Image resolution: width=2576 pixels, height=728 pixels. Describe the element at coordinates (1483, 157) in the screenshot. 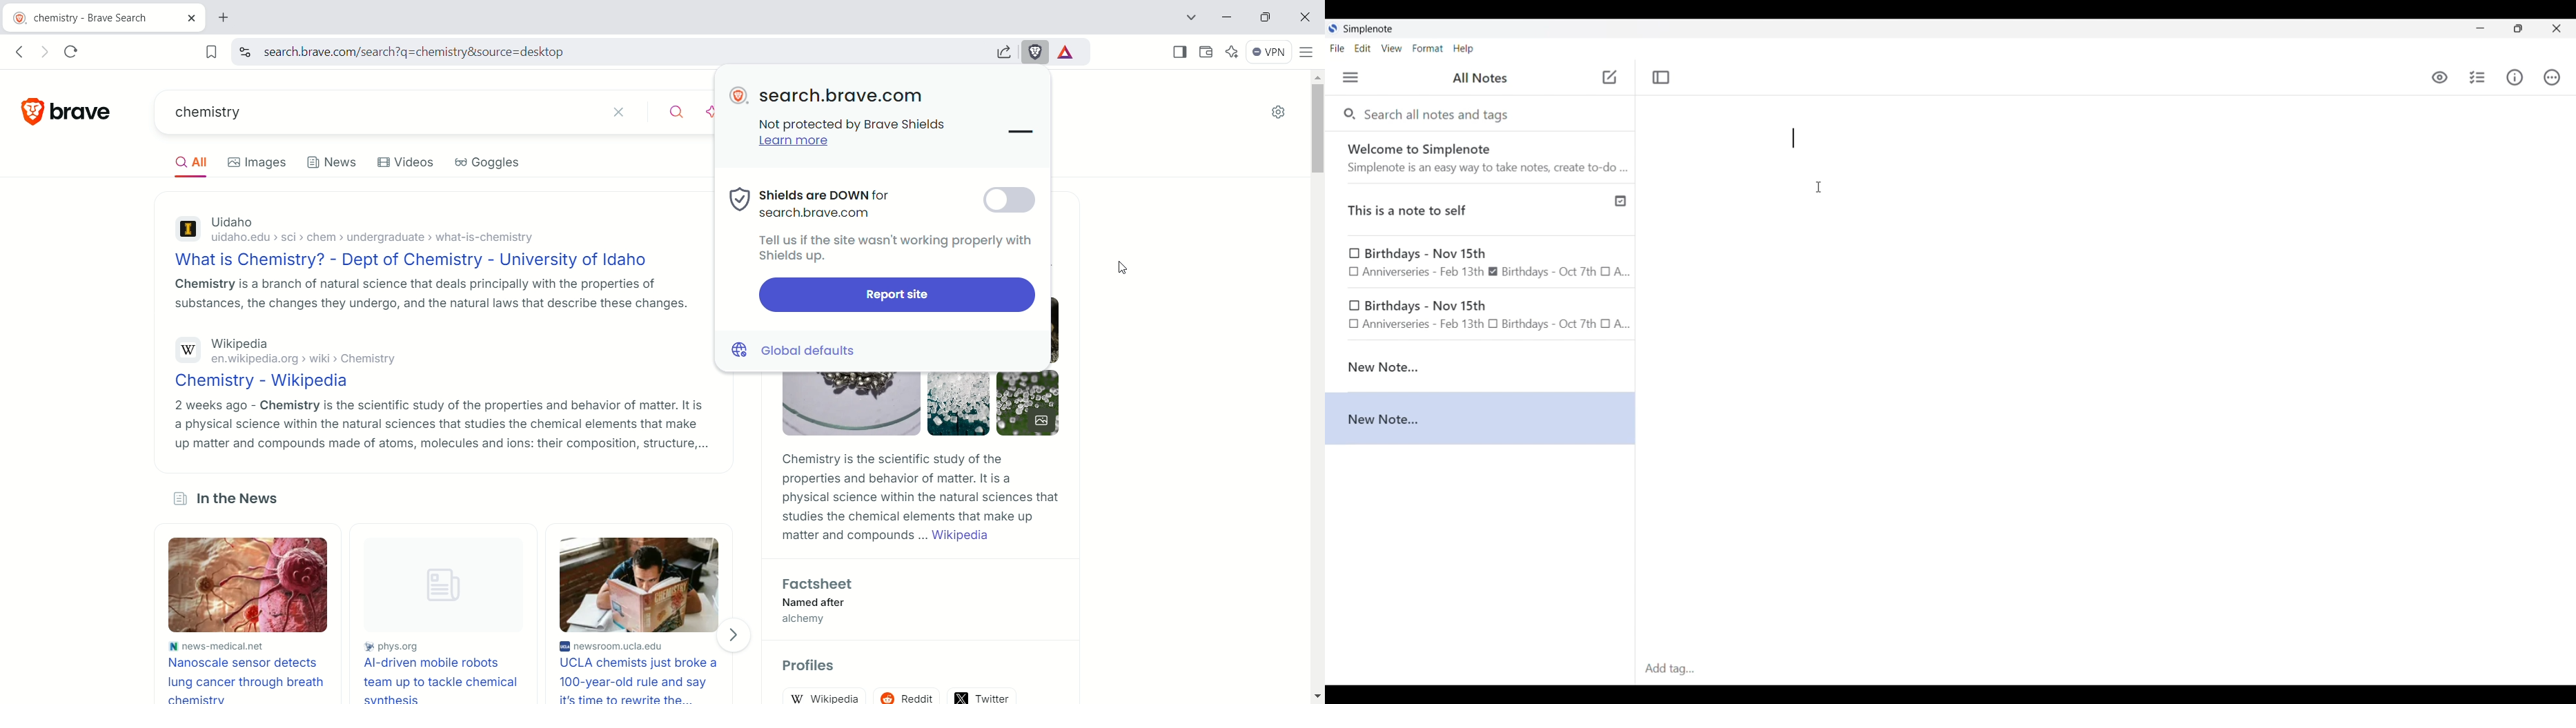

I see `Software welcome note` at that location.